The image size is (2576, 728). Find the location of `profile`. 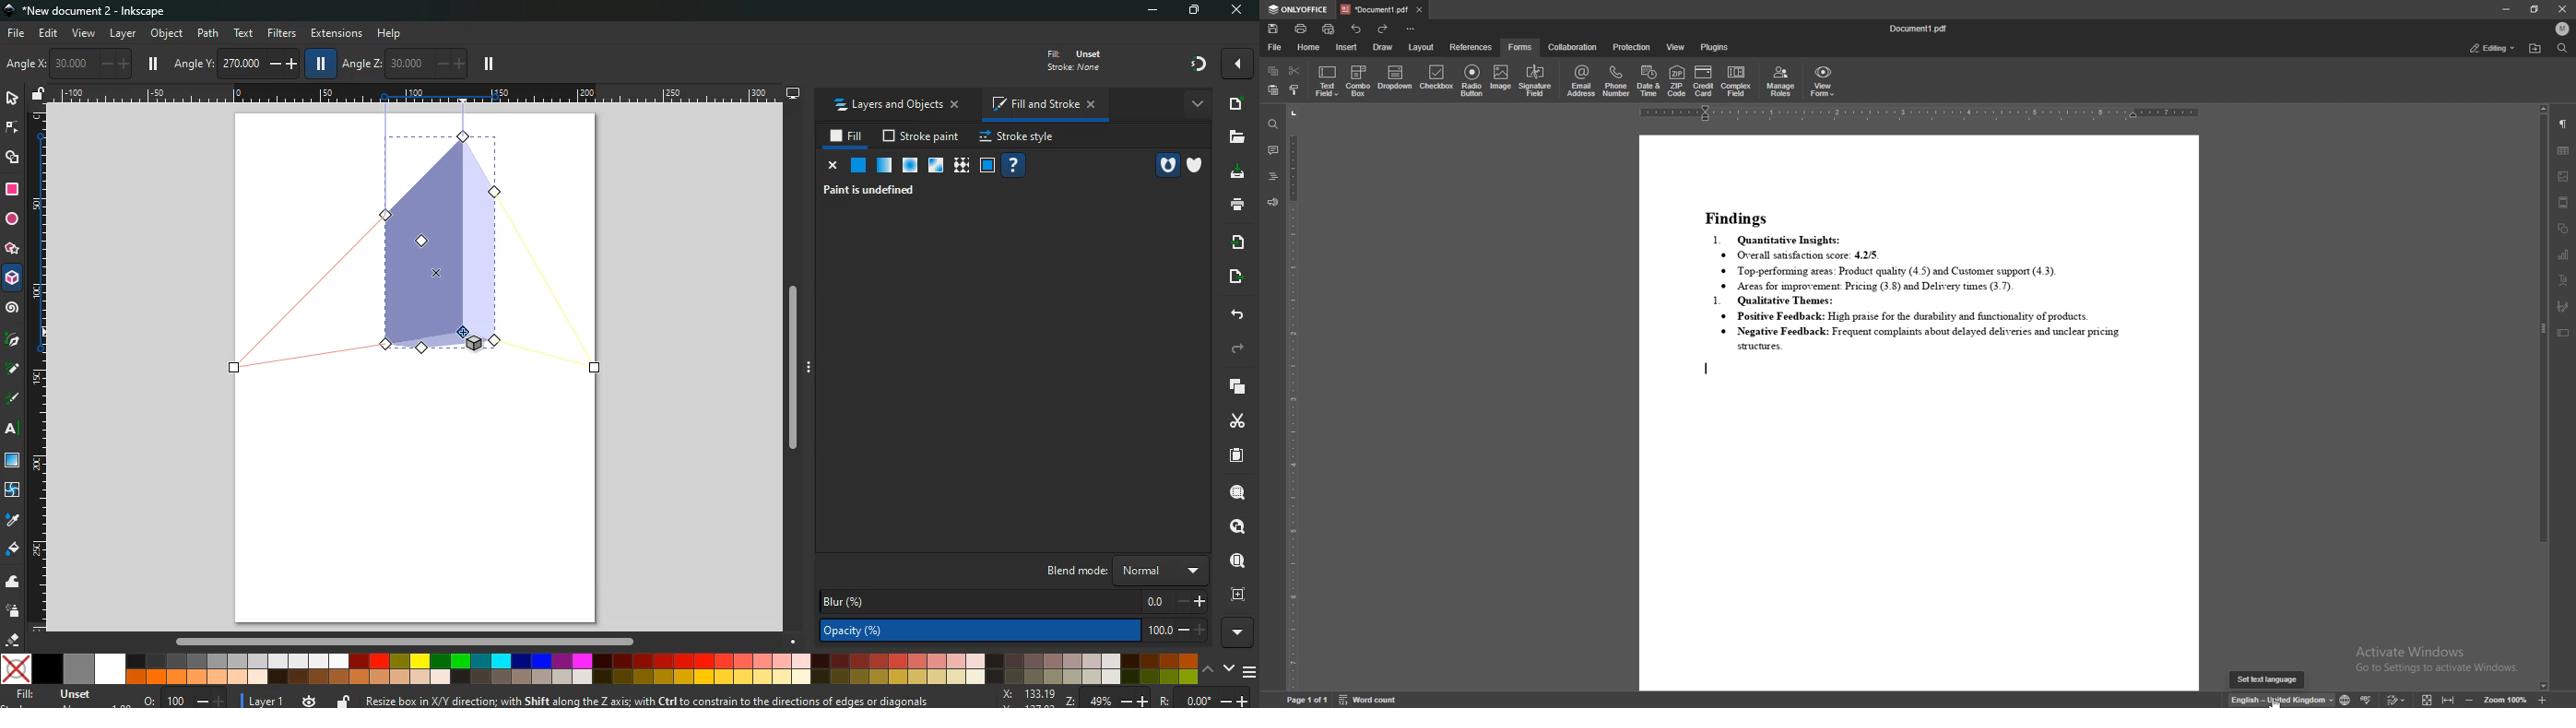

profile is located at coordinates (2563, 27).